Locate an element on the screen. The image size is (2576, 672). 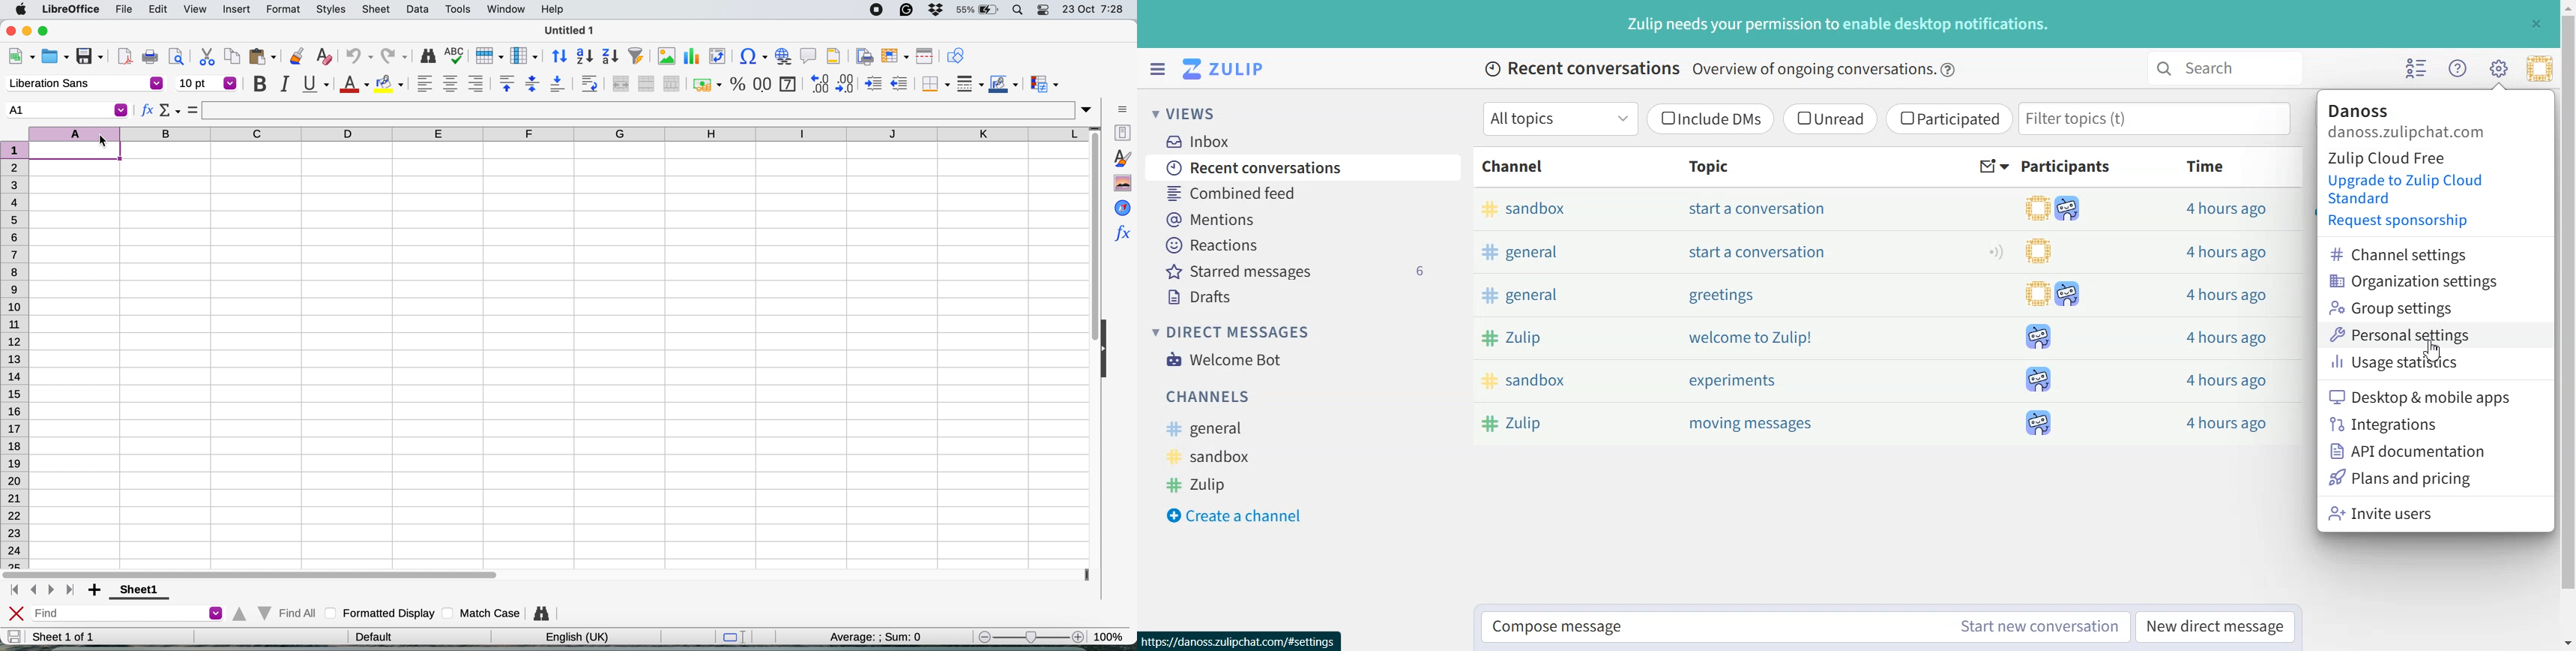
border colour is located at coordinates (1003, 84).